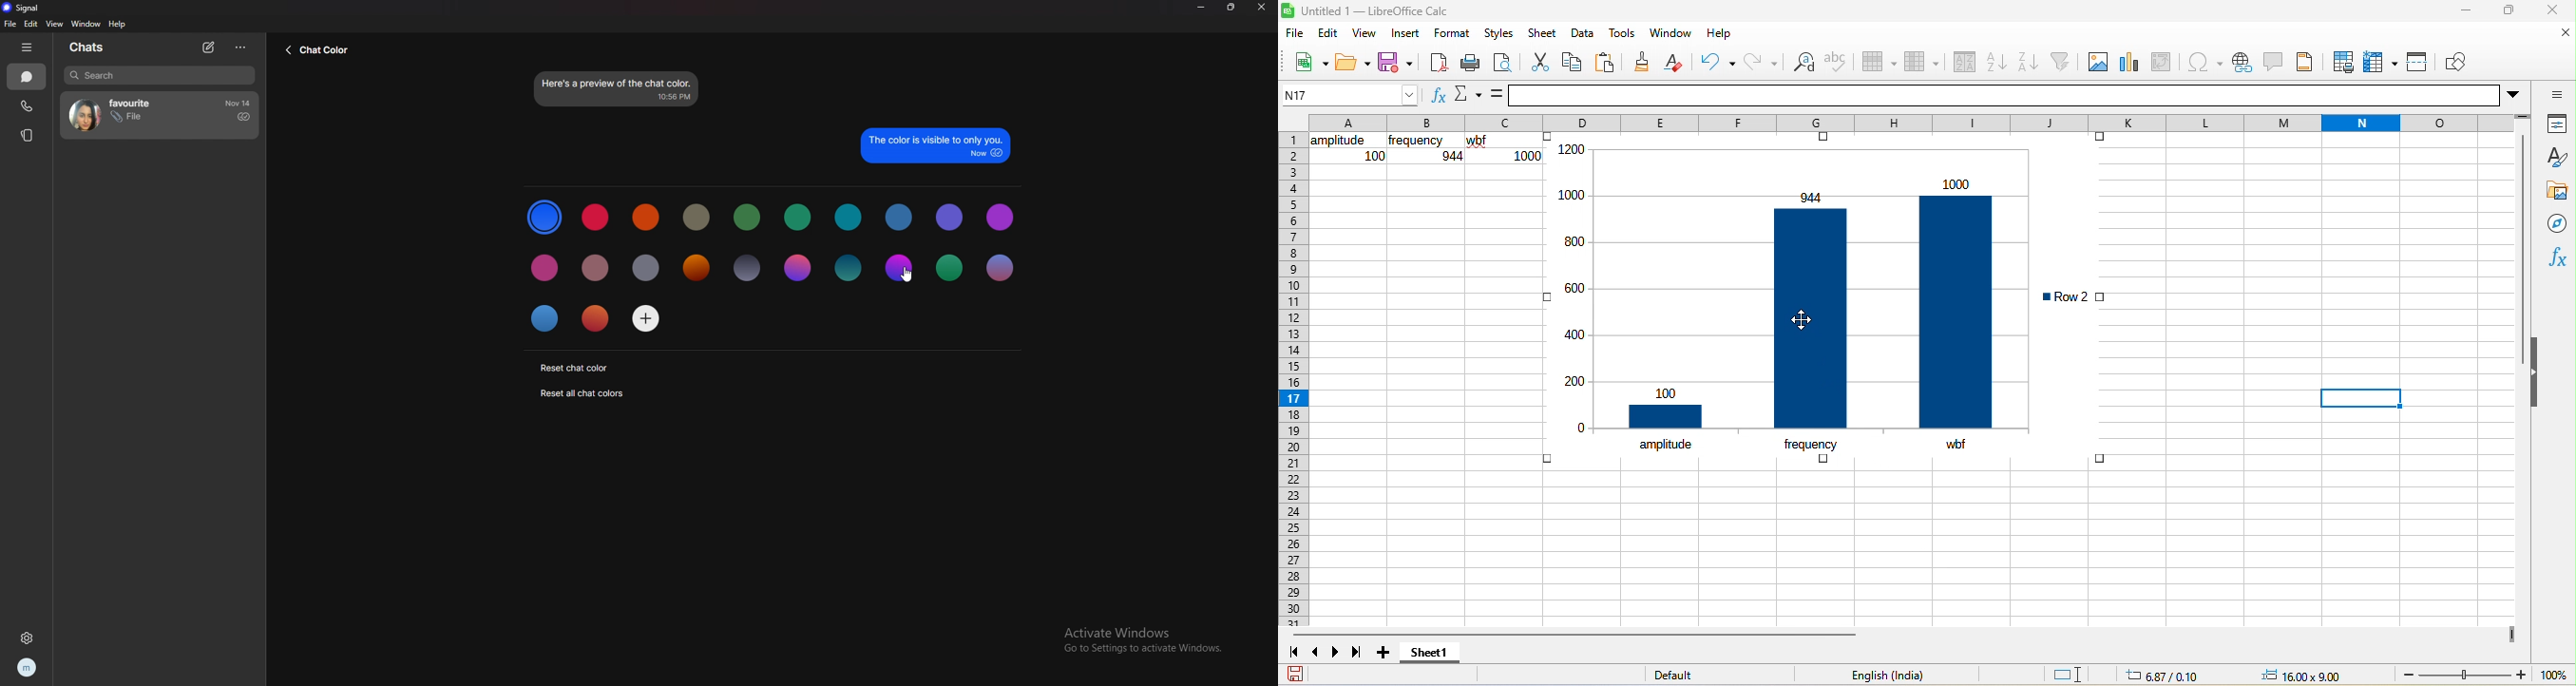 This screenshot has height=700, width=2576. I want to click on help, so click(119, 25).